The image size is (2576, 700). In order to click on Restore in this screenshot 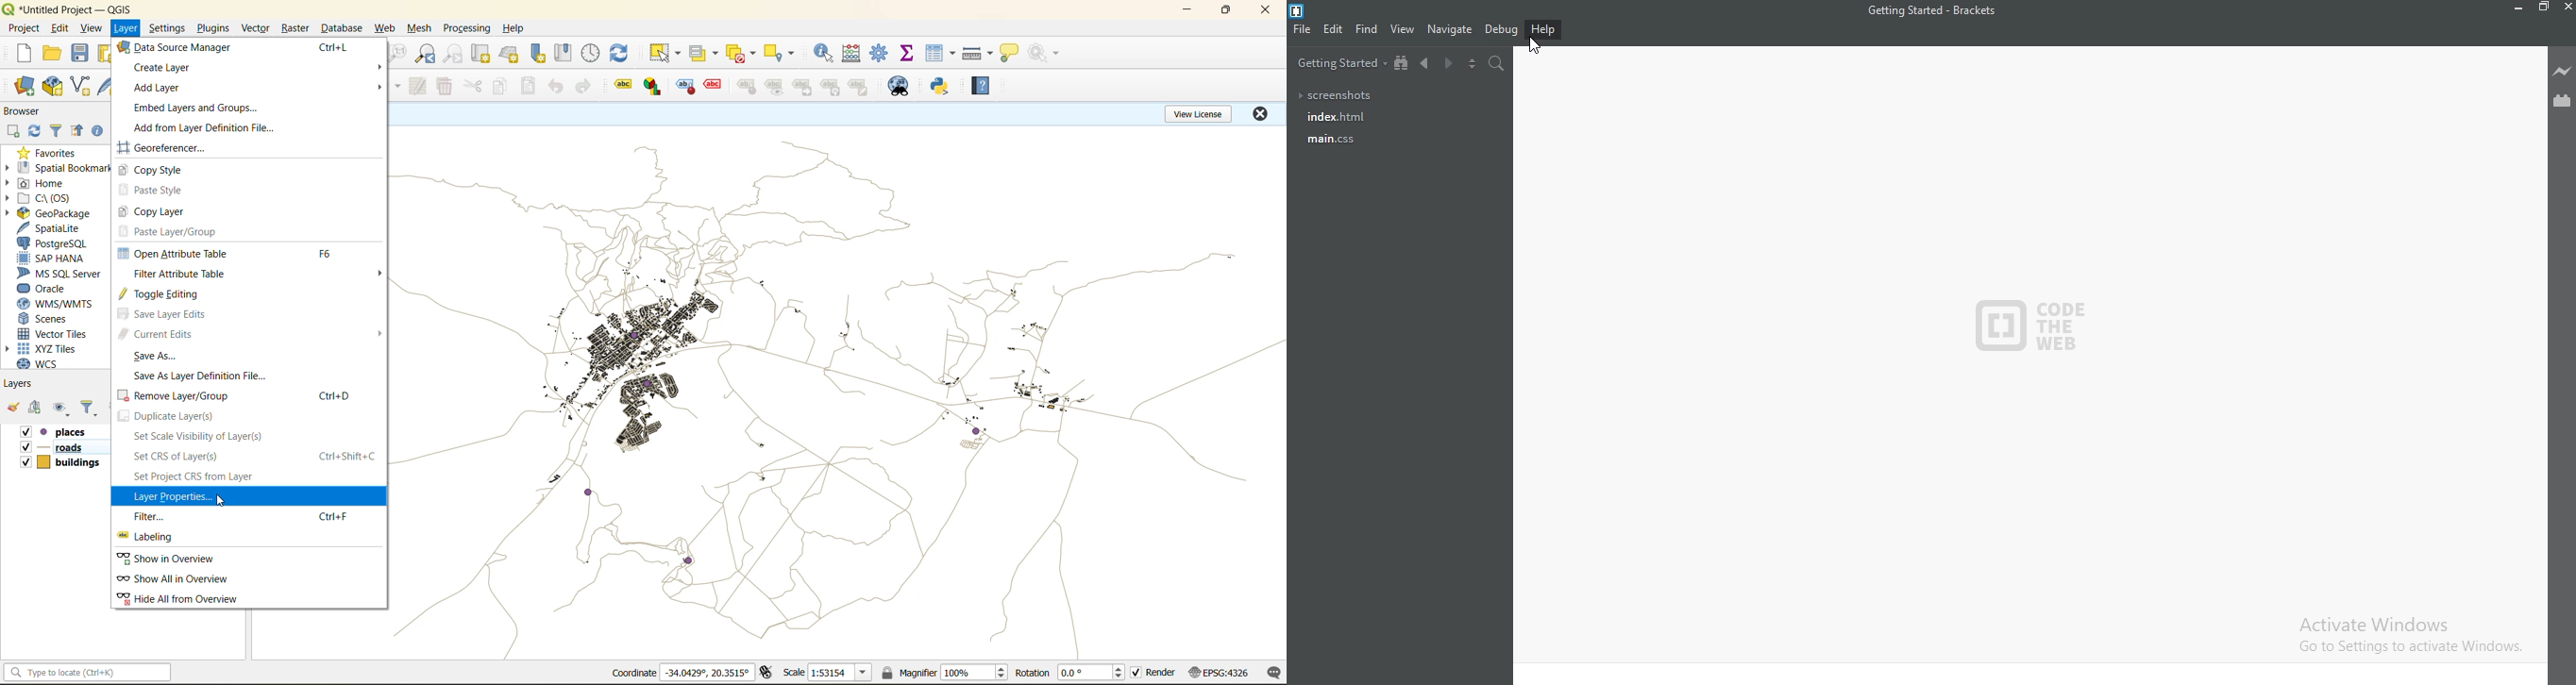, I will do `click(2546, 9)`.